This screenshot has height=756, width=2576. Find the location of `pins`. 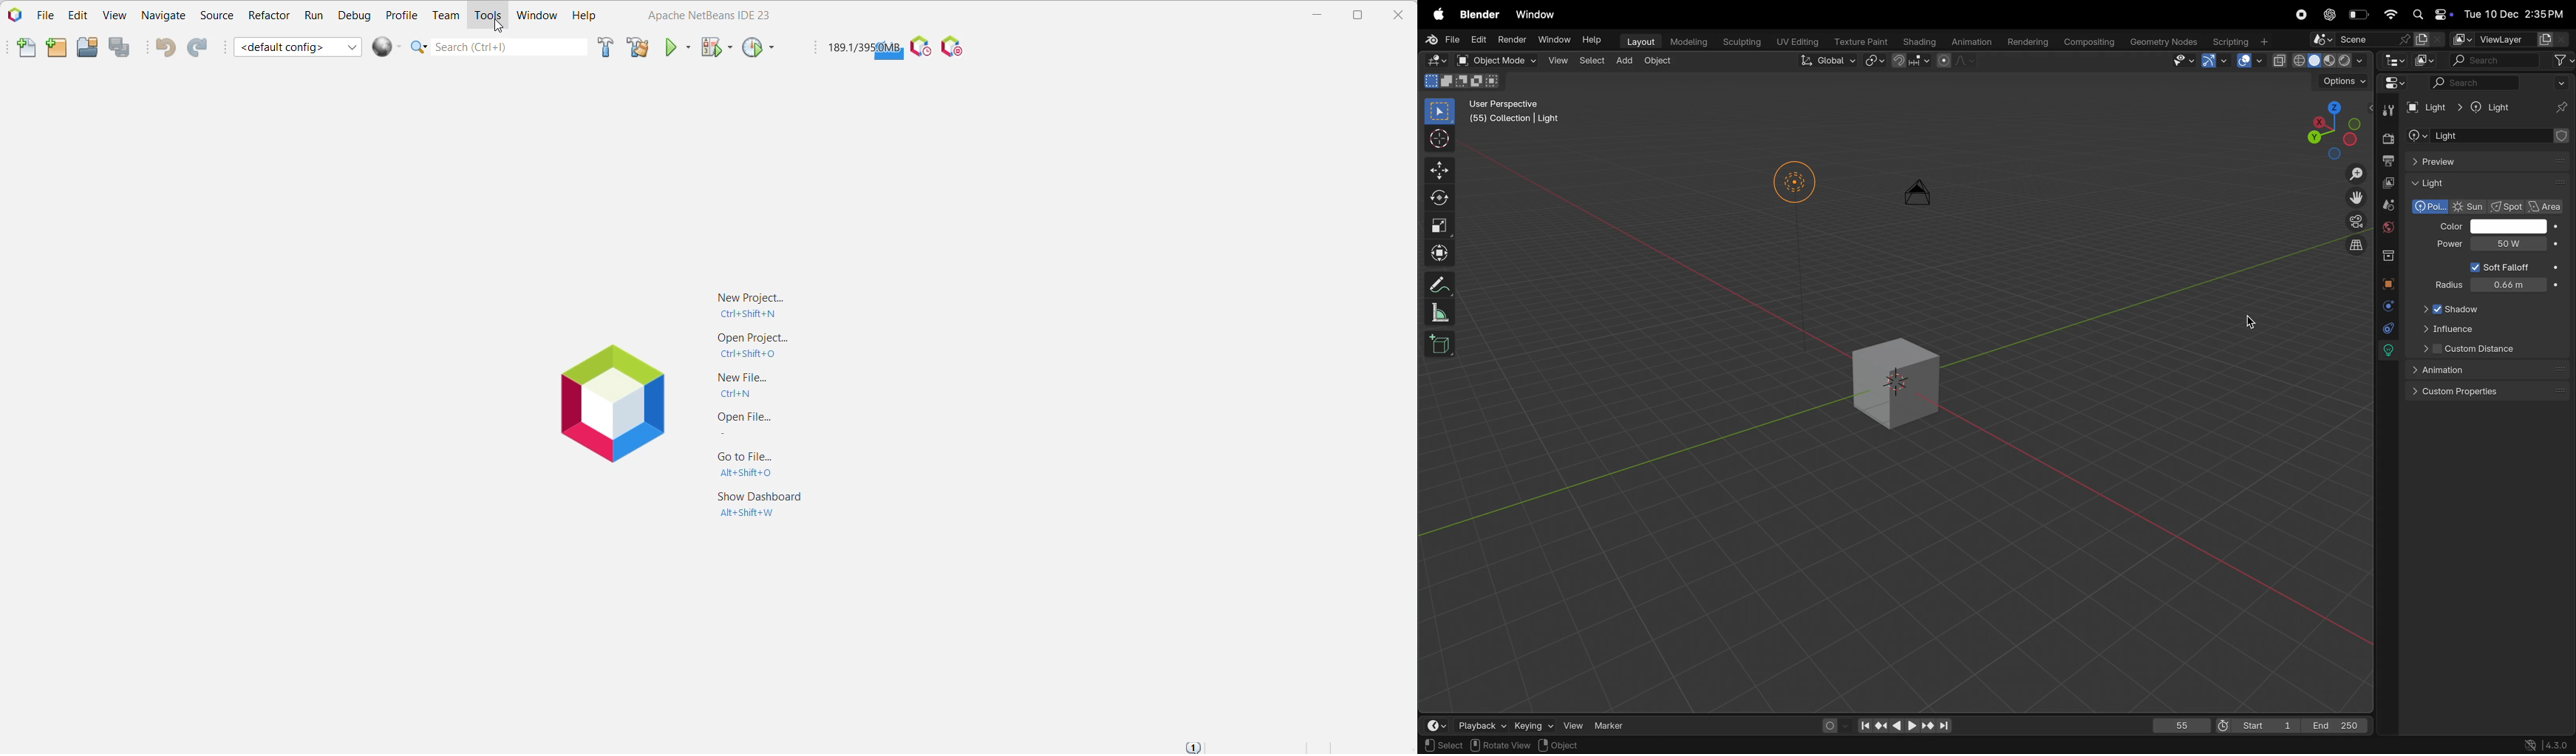

pins is located at coordinates (2563, 106).